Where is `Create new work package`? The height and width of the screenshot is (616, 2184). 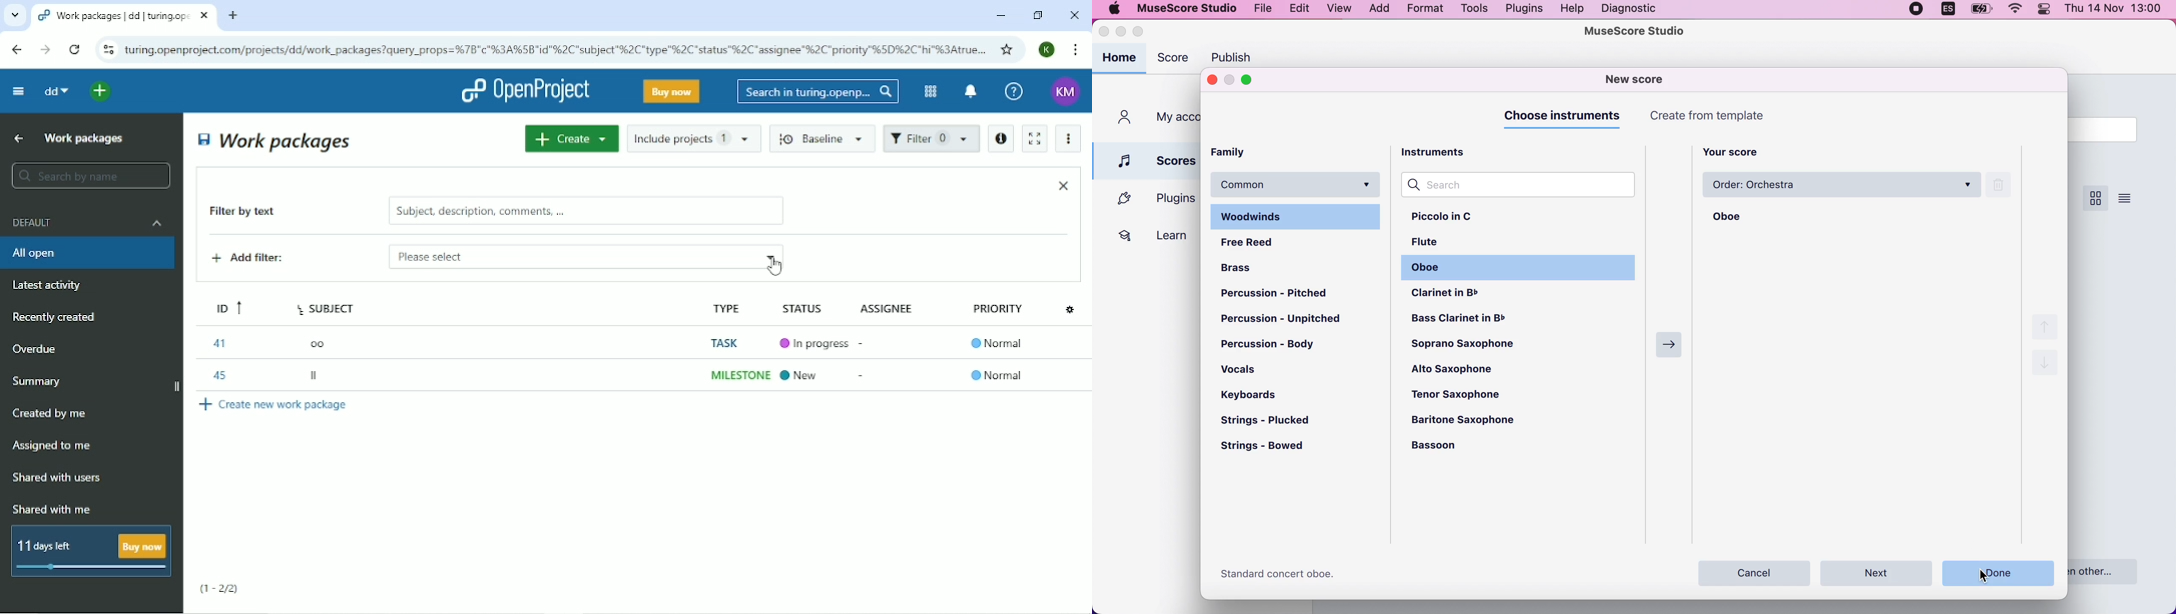 Create new work package is located at coordinates (275, 404).